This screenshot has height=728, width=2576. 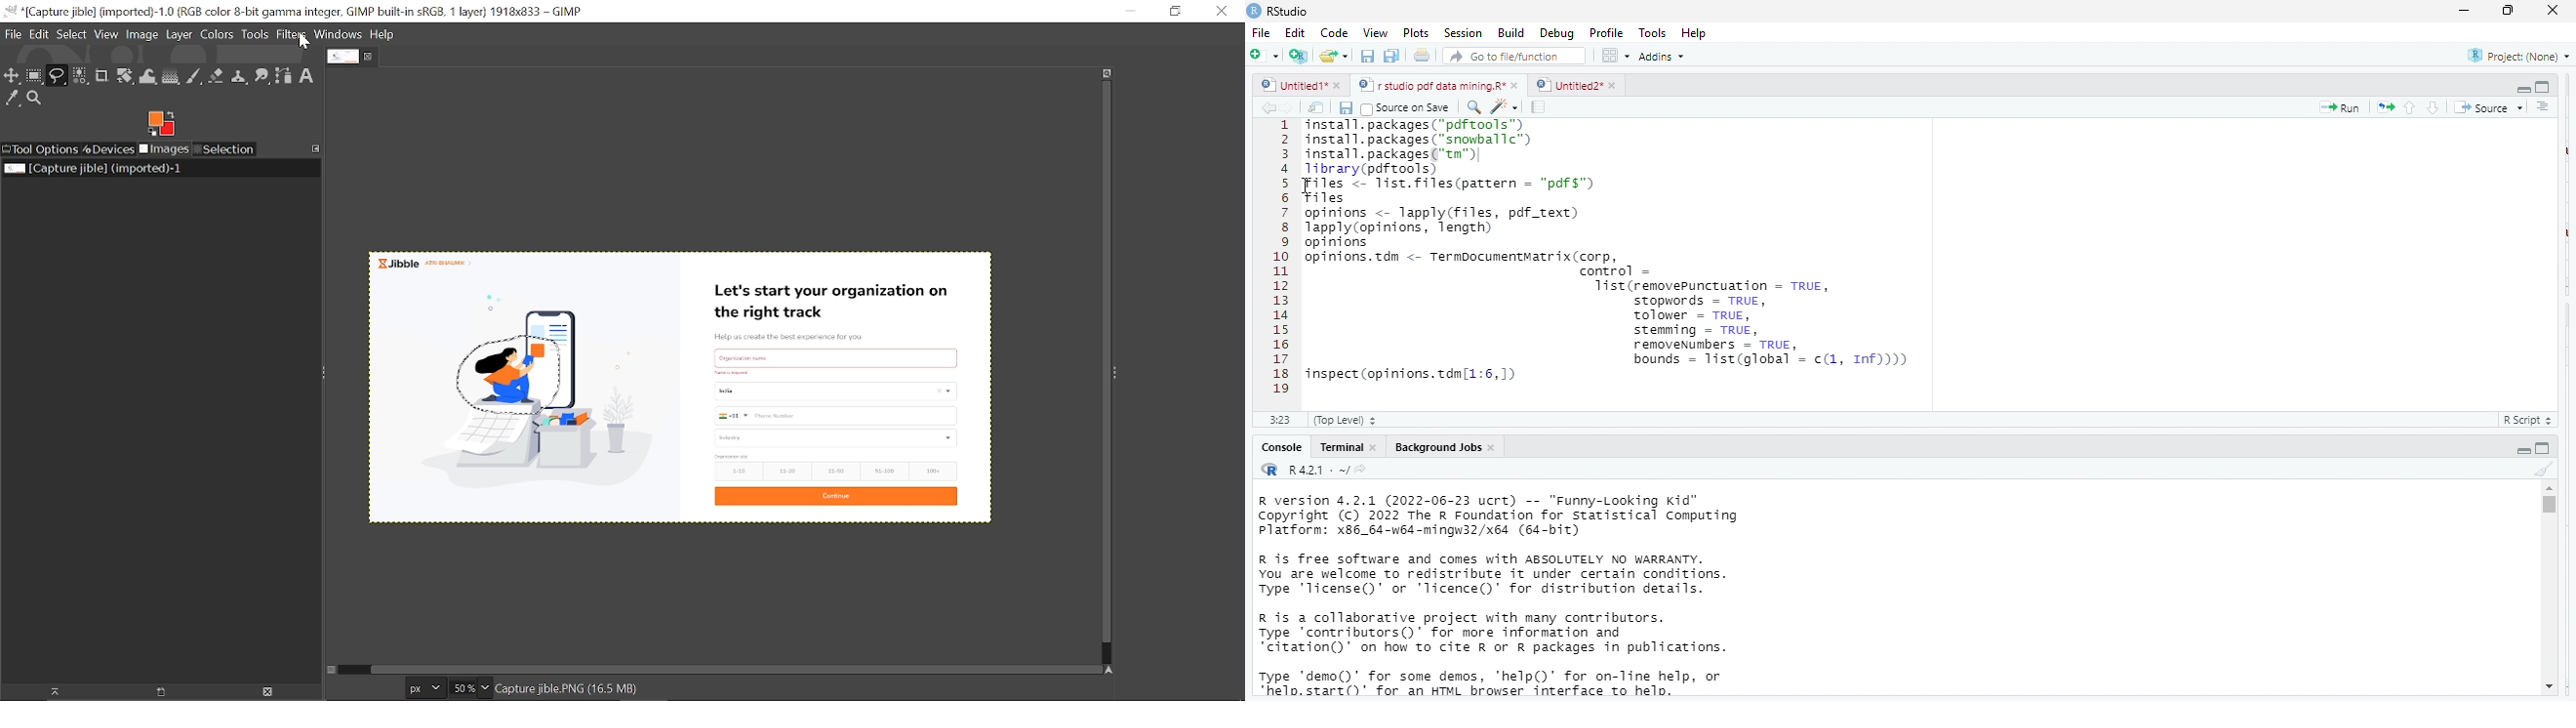 I want to click on Paintbrush tool, so click(x=195, y=77).